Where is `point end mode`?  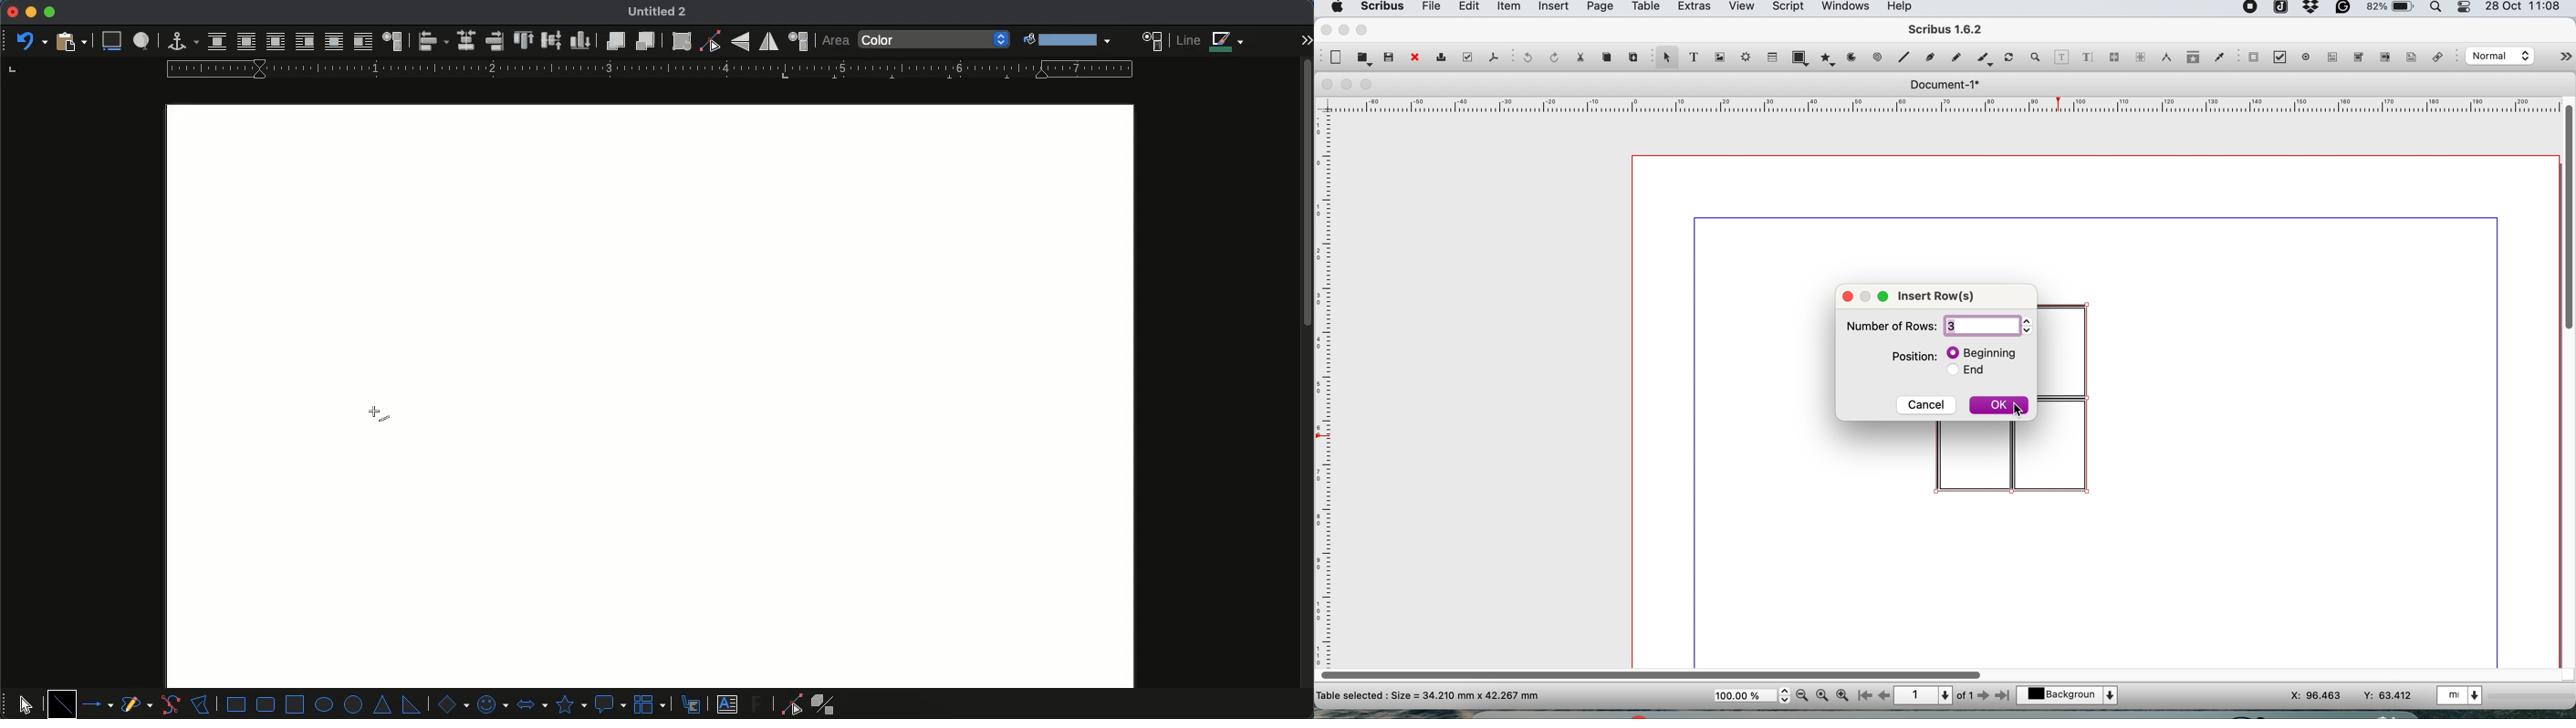 point end mode is located at coordinates (788, 704).